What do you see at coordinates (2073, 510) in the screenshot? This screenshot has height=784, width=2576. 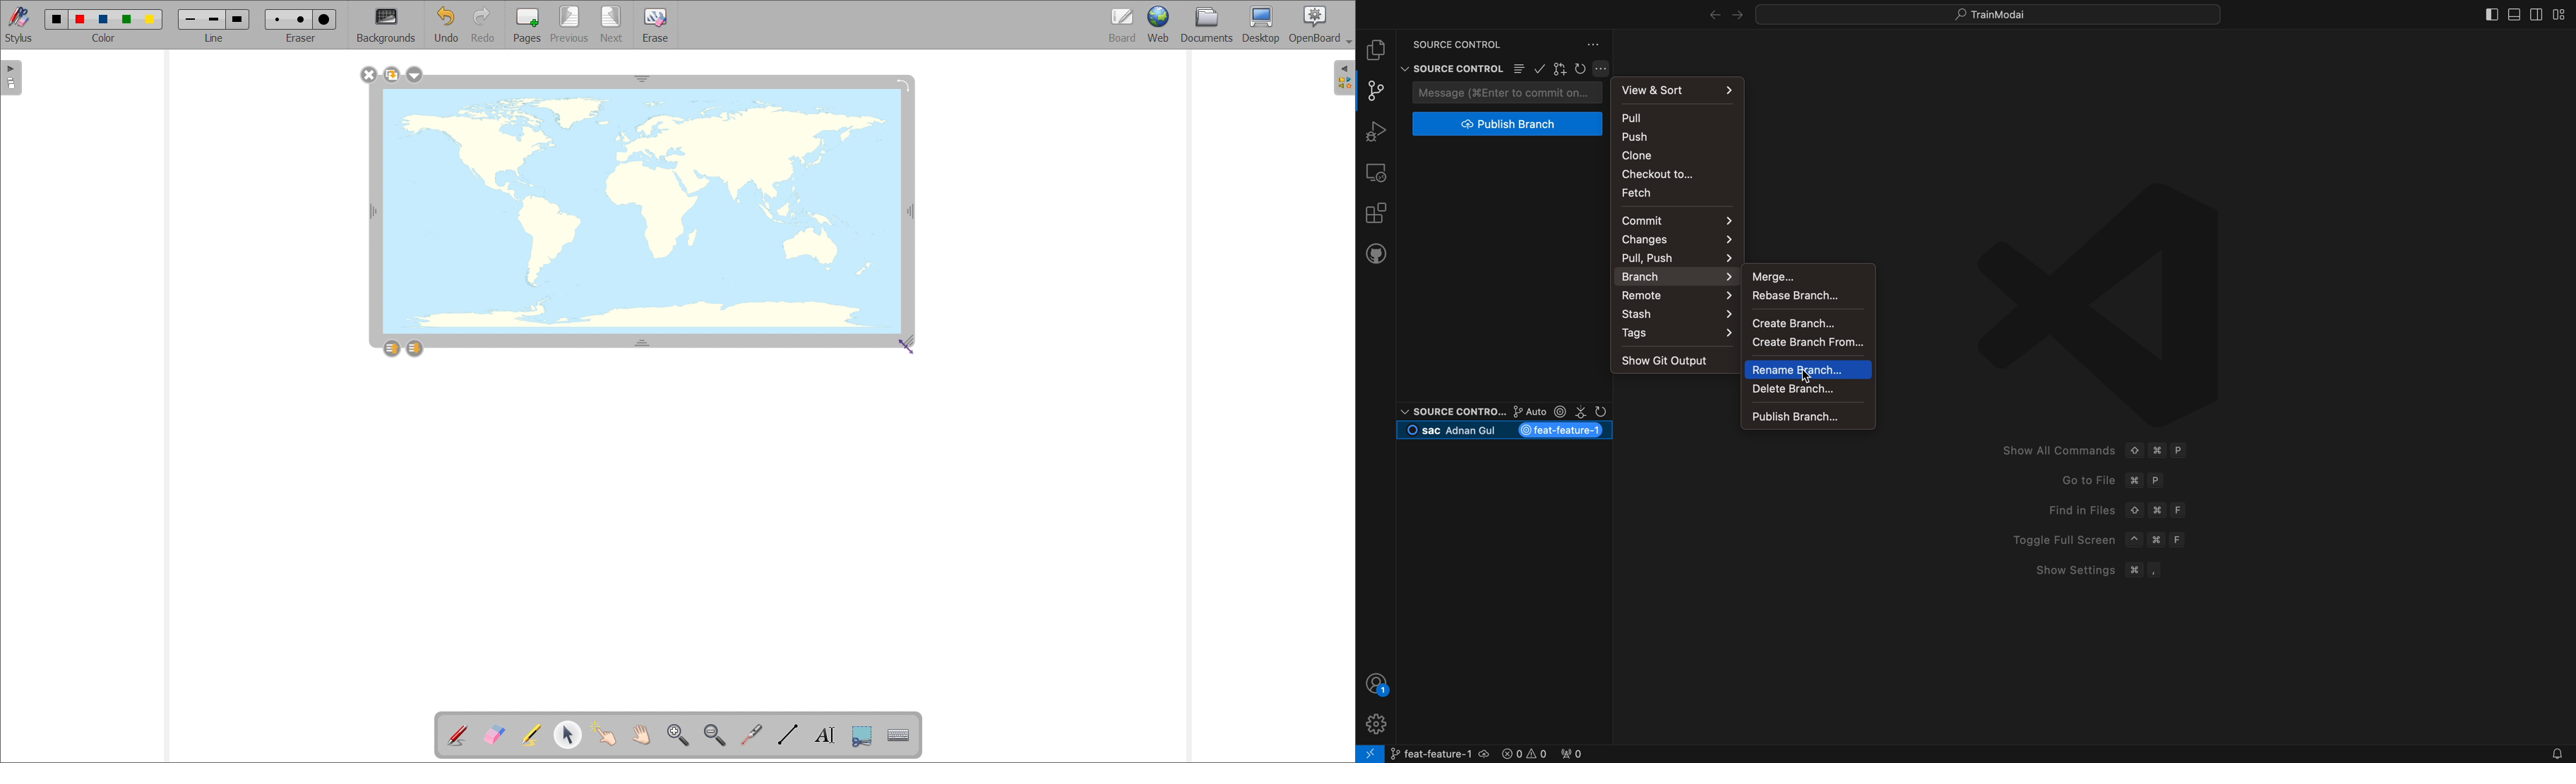 I see `Find in Files` at bounding box center [2073, 510].